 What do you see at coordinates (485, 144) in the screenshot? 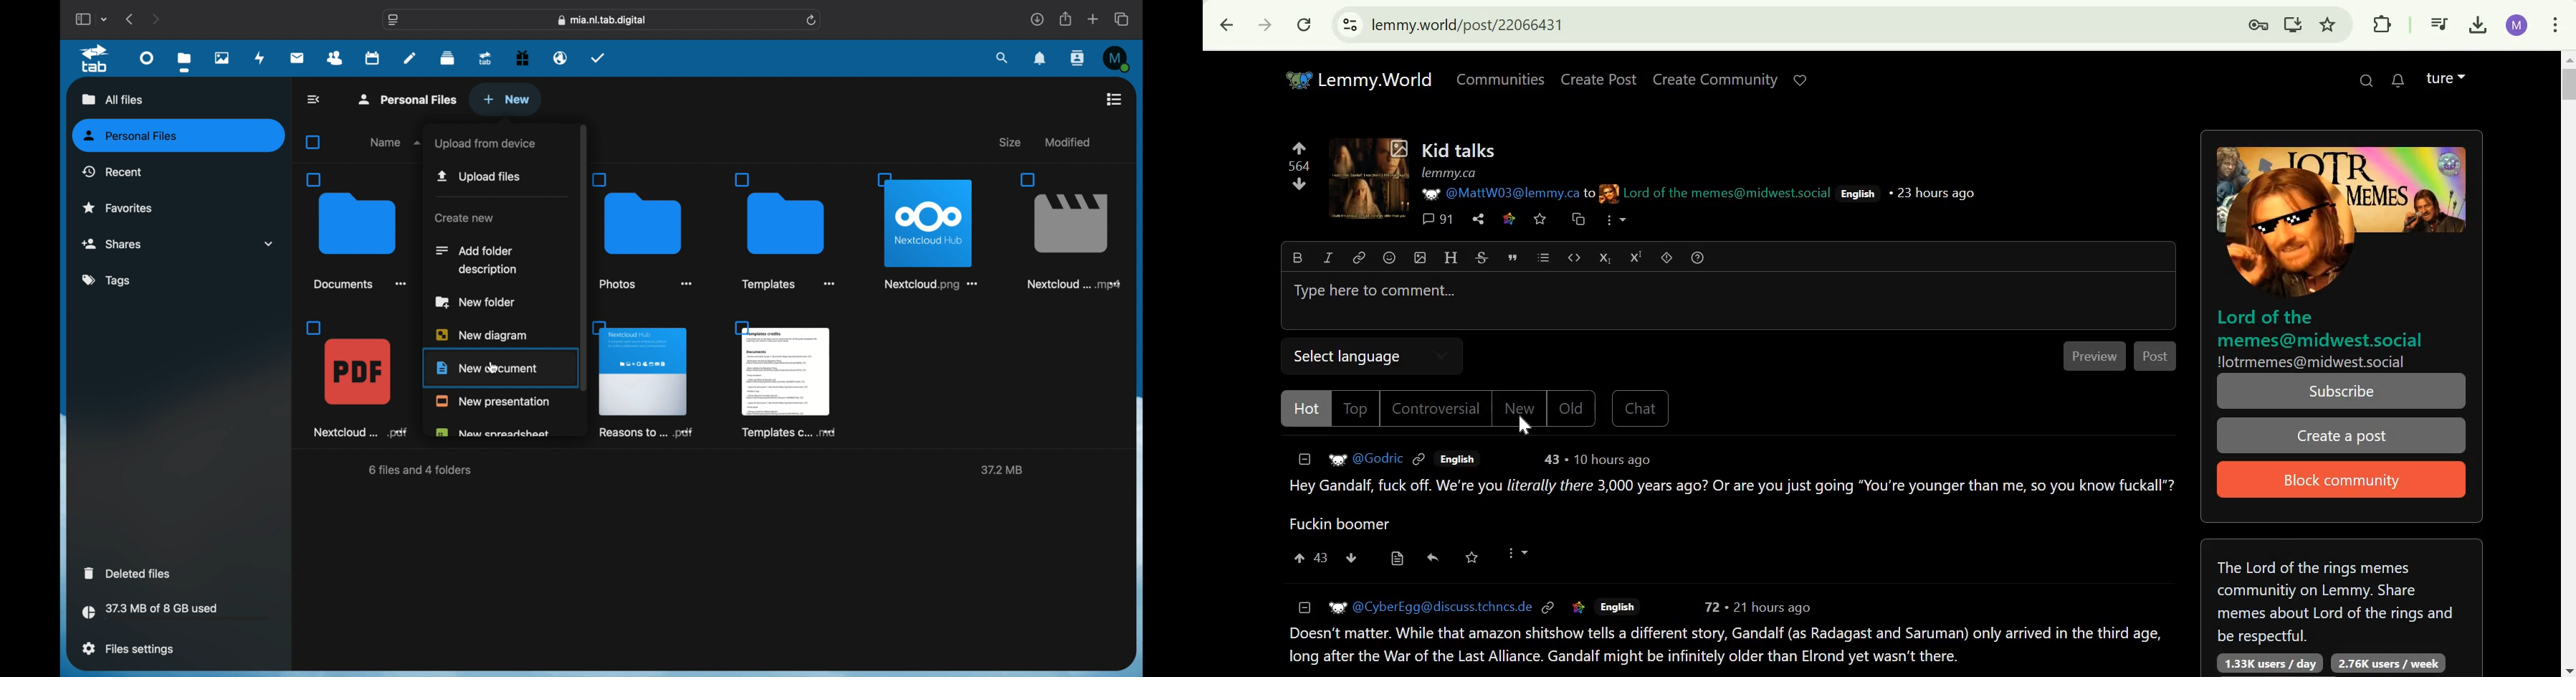
I see `upload from device` at bounding box center [485, 144].